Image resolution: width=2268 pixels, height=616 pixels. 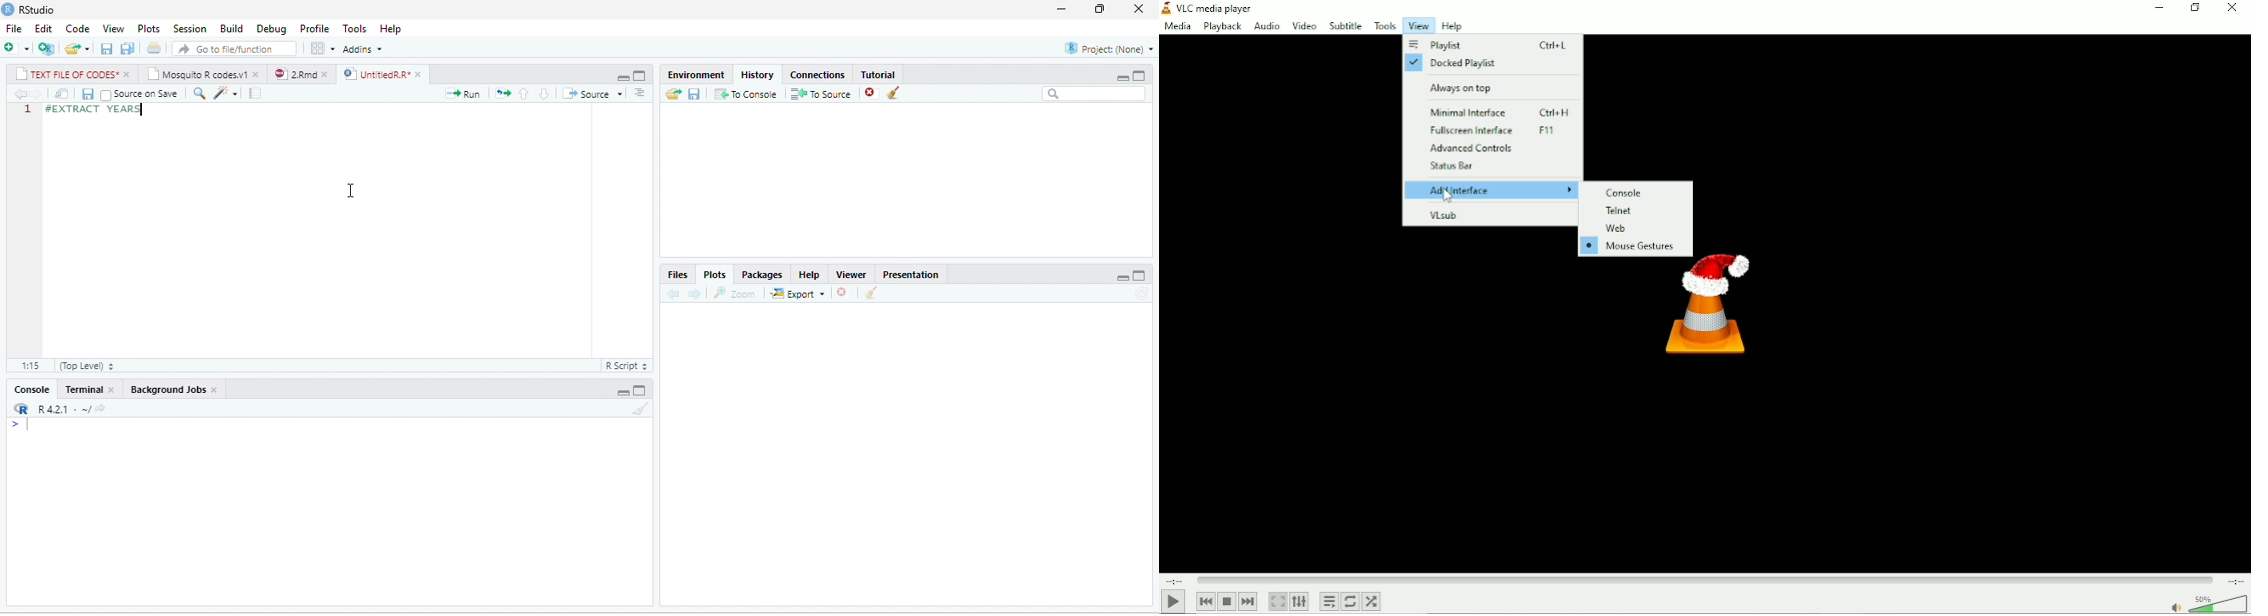 What do you see at coordinates (1100, 9) in the screenshot?
I see `resize` at bounding box center [1100, 9].